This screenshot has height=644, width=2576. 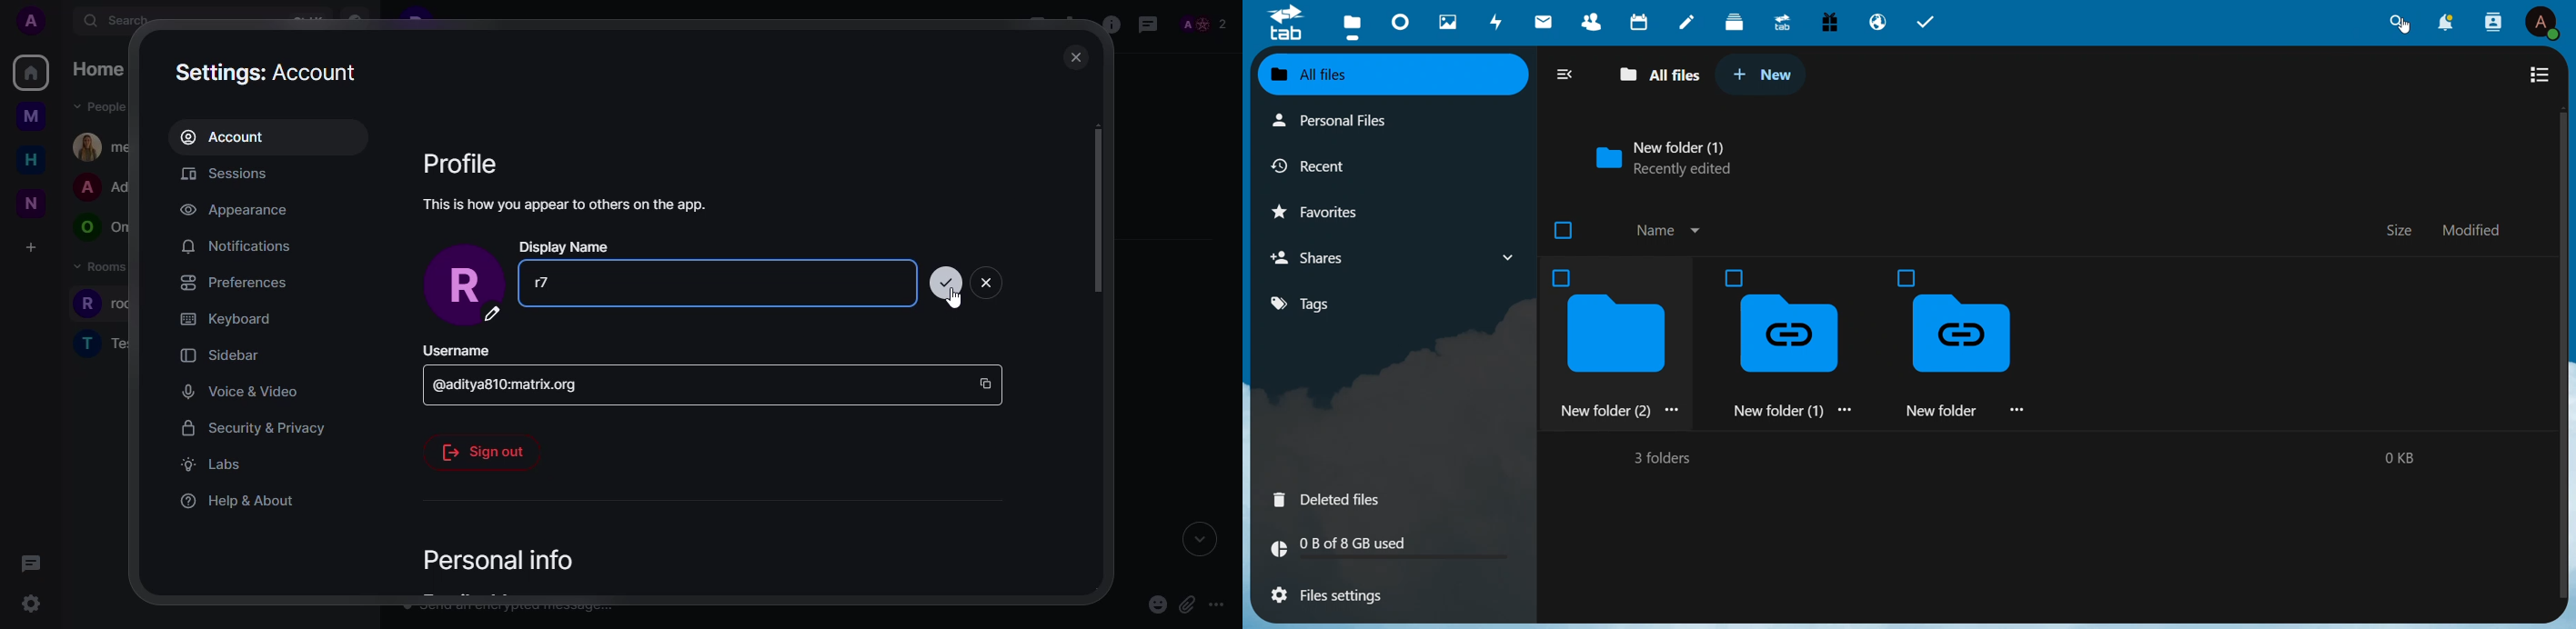 What do you see at coordinates (1930, 22) in the screenshot?
I see `task` at bounding box center [1930, 22].